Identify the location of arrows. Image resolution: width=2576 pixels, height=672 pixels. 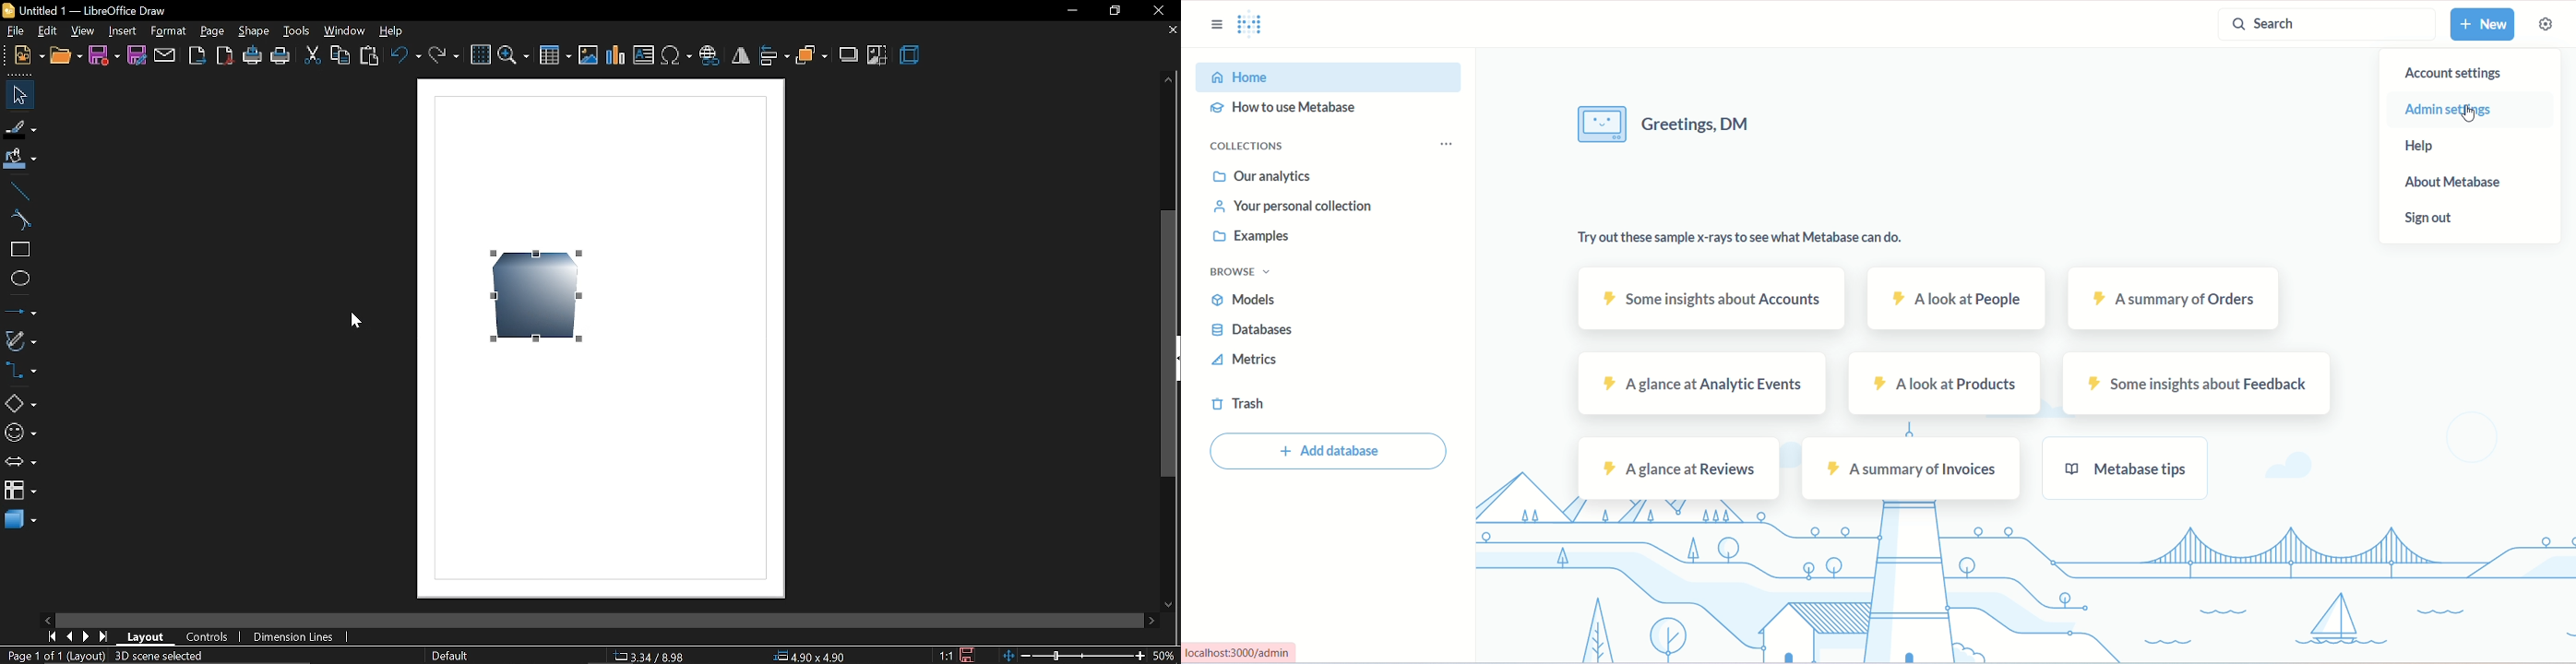
(20, 461).